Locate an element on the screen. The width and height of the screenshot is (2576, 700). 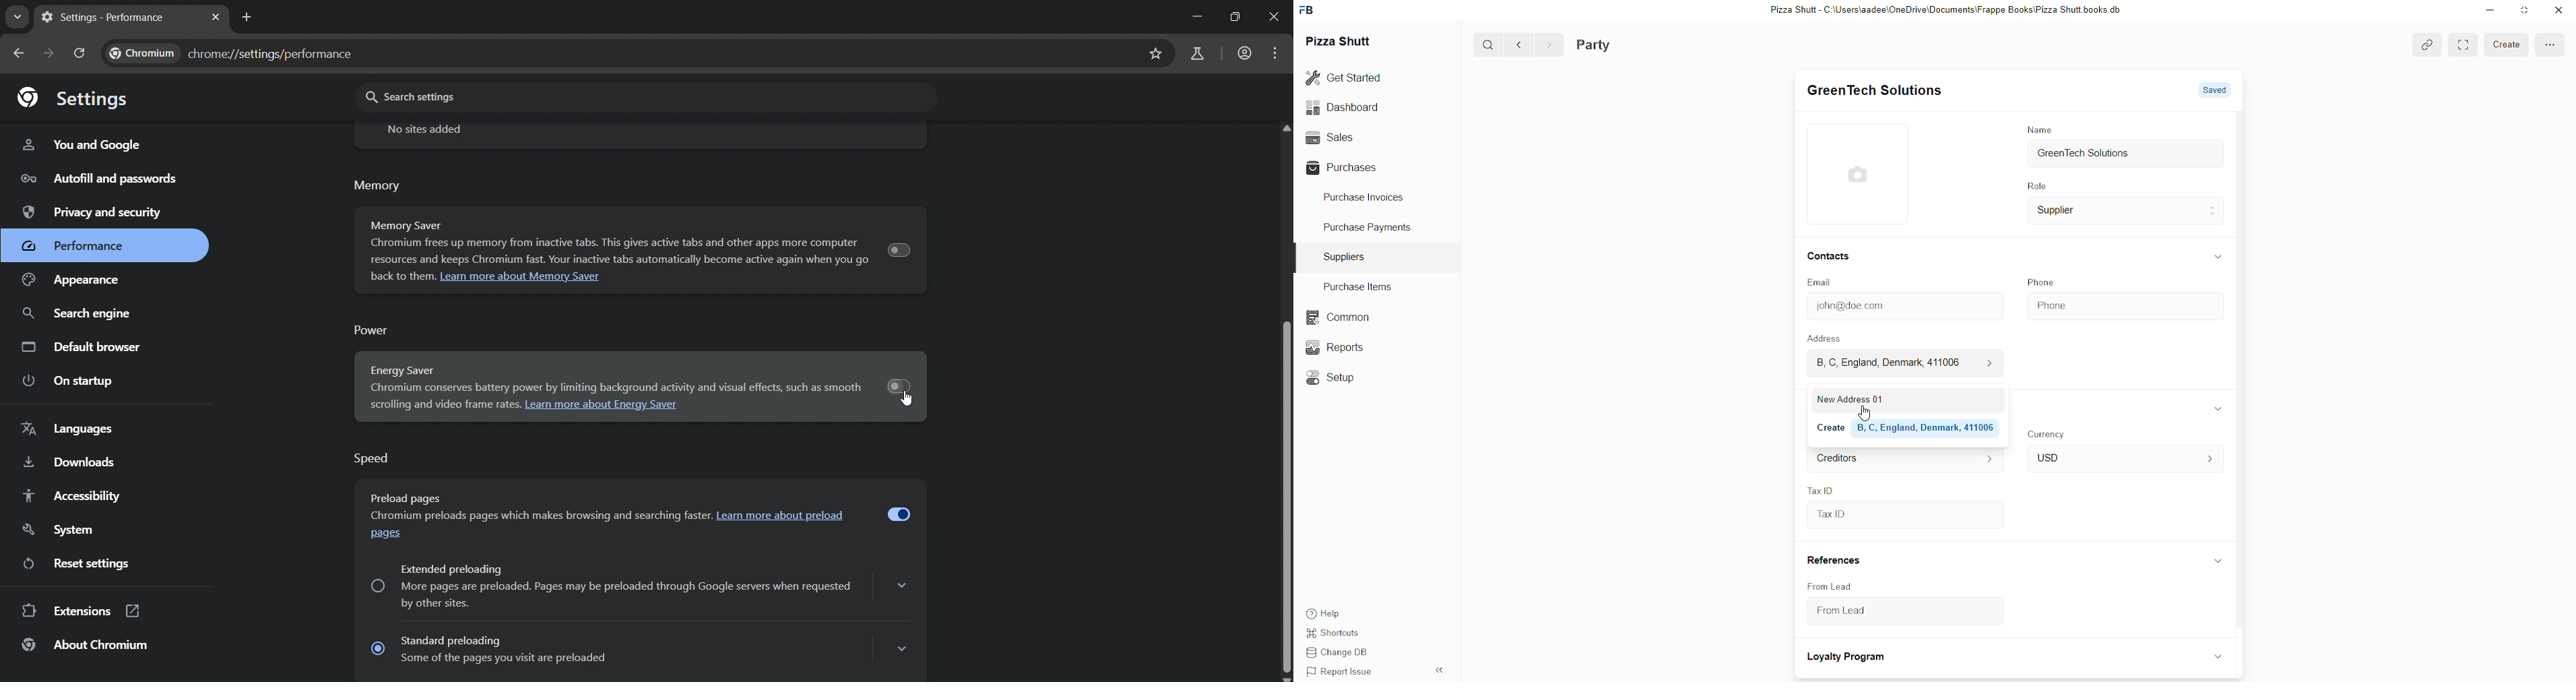
 Change DB is located at coordinates (1342, 654).